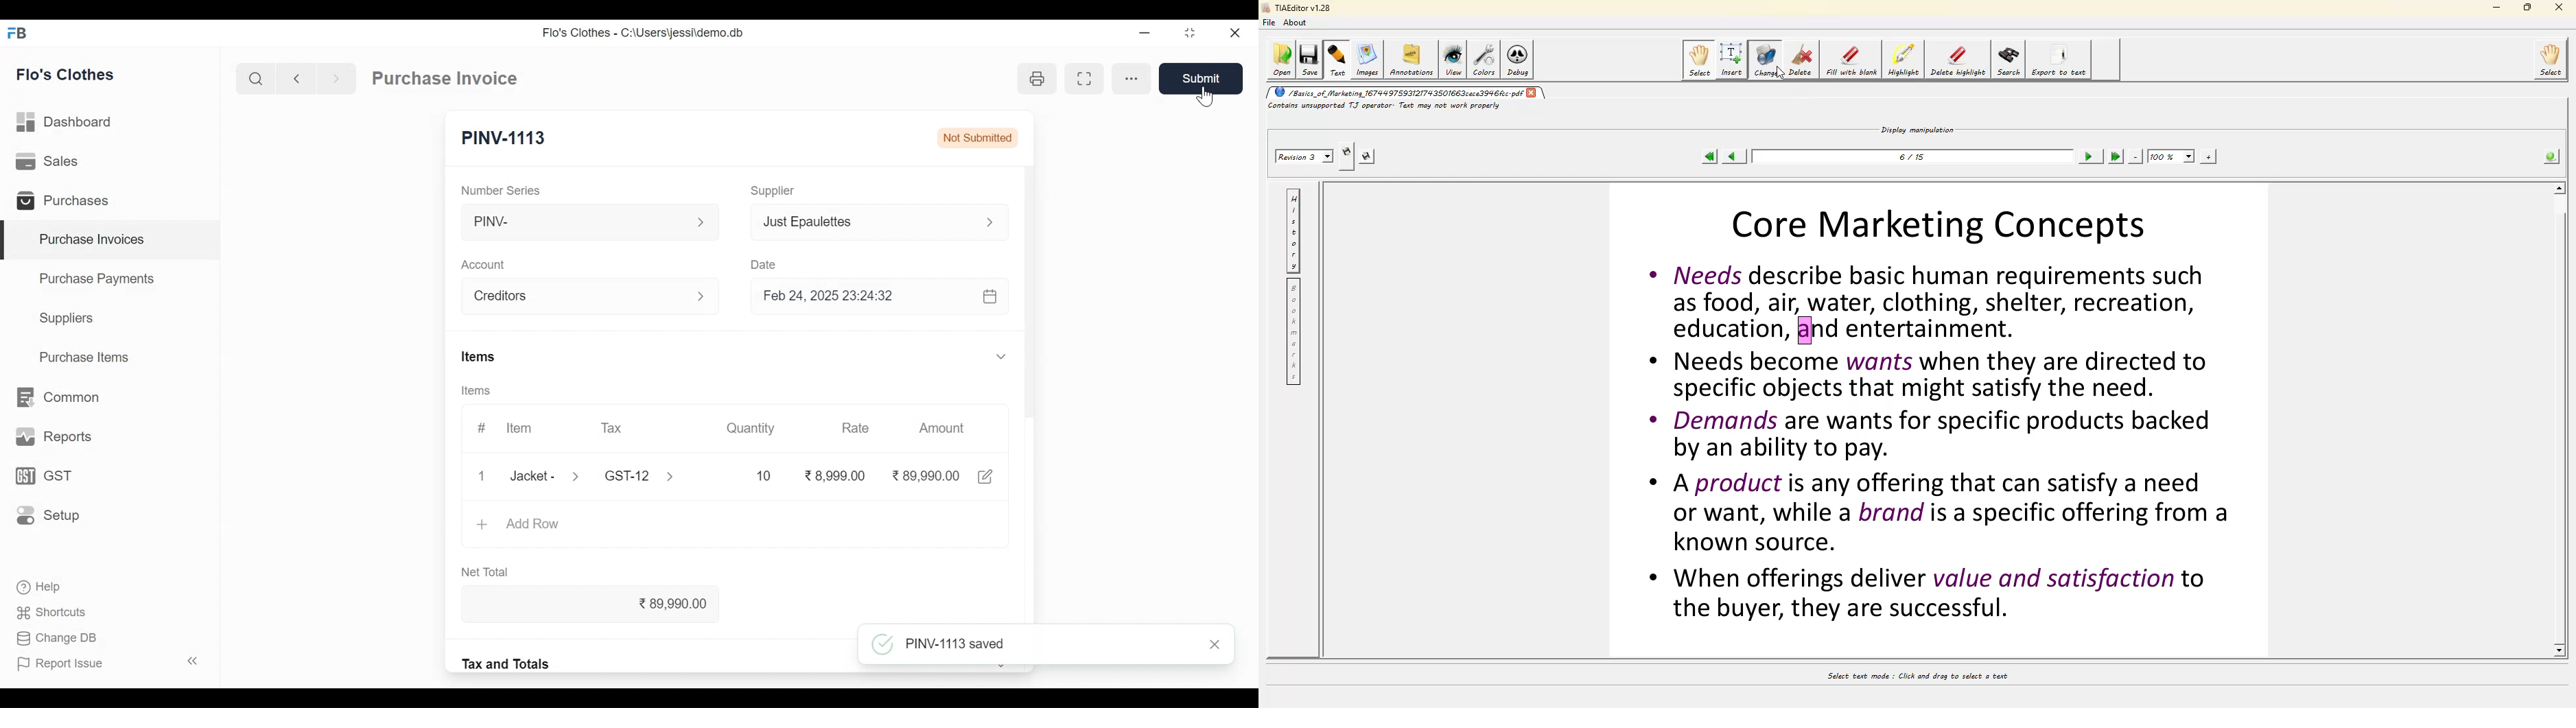 The height and width of the screenshot is (728, 2576). I want to click on PINV-, so click(577, 222).